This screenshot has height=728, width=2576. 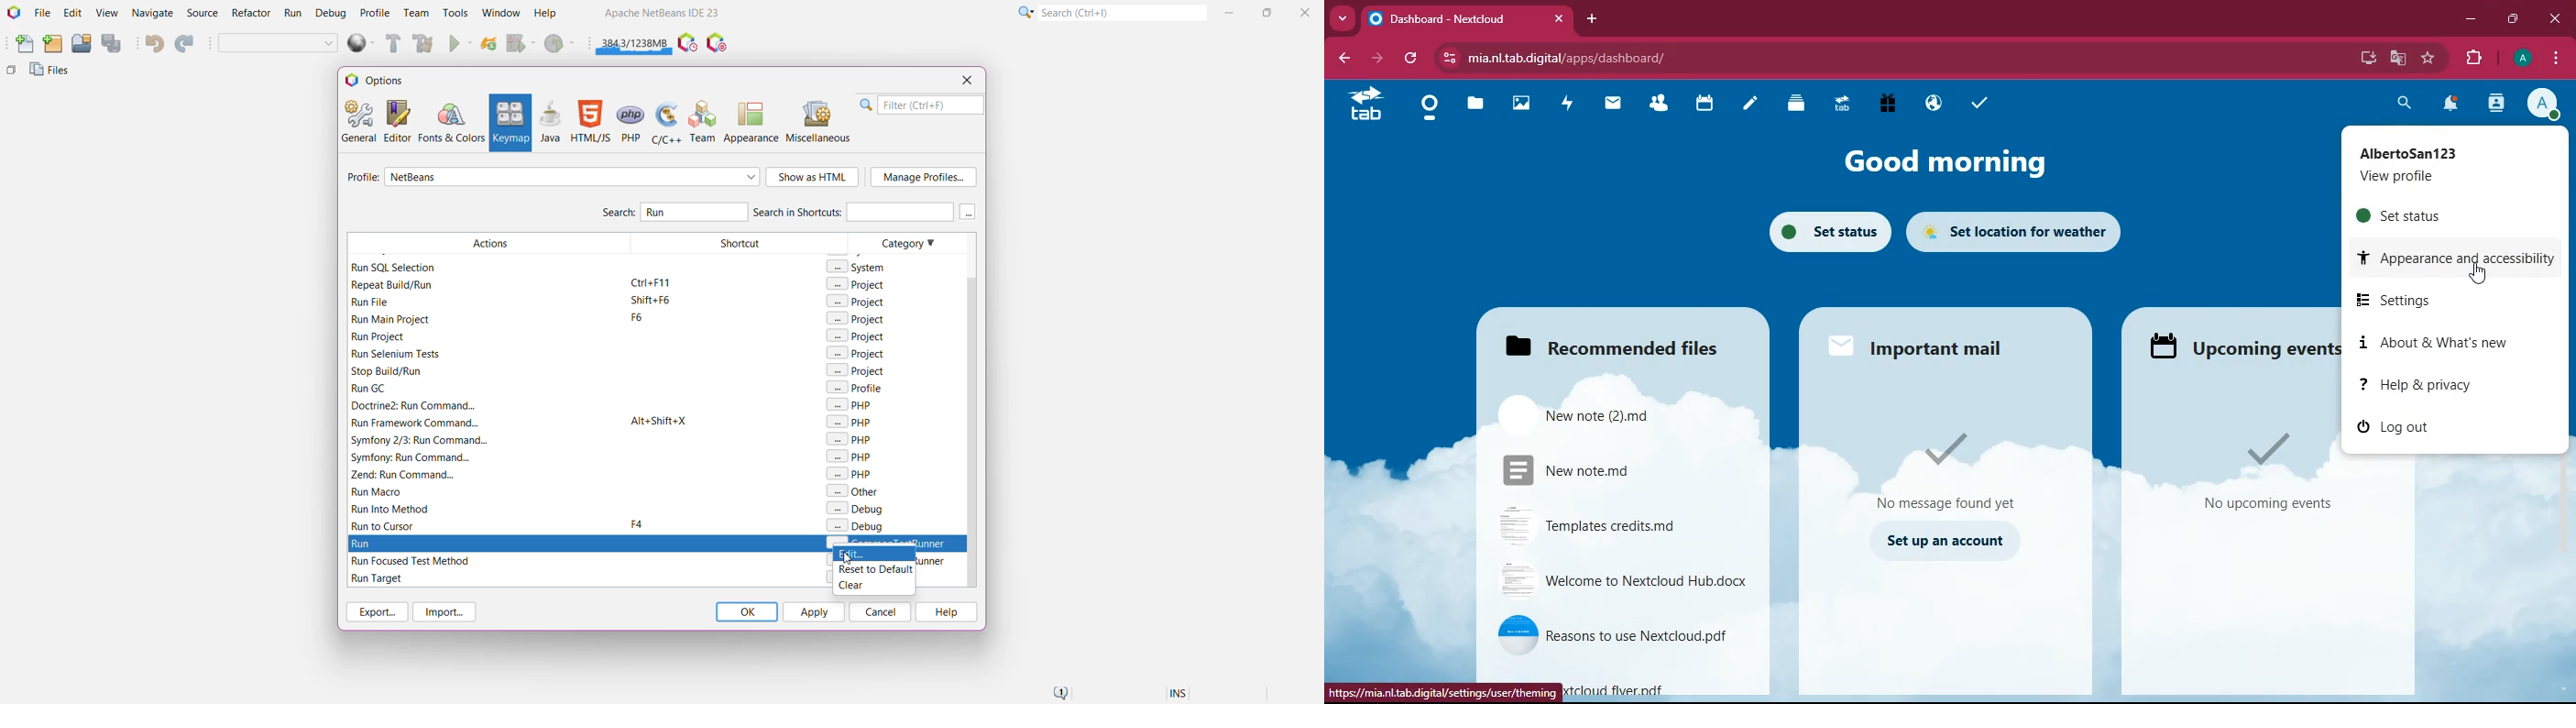 What do you see at coordinates (1616, 522) in the screenshot?
I see `file` at bounding box center [1616, 522].